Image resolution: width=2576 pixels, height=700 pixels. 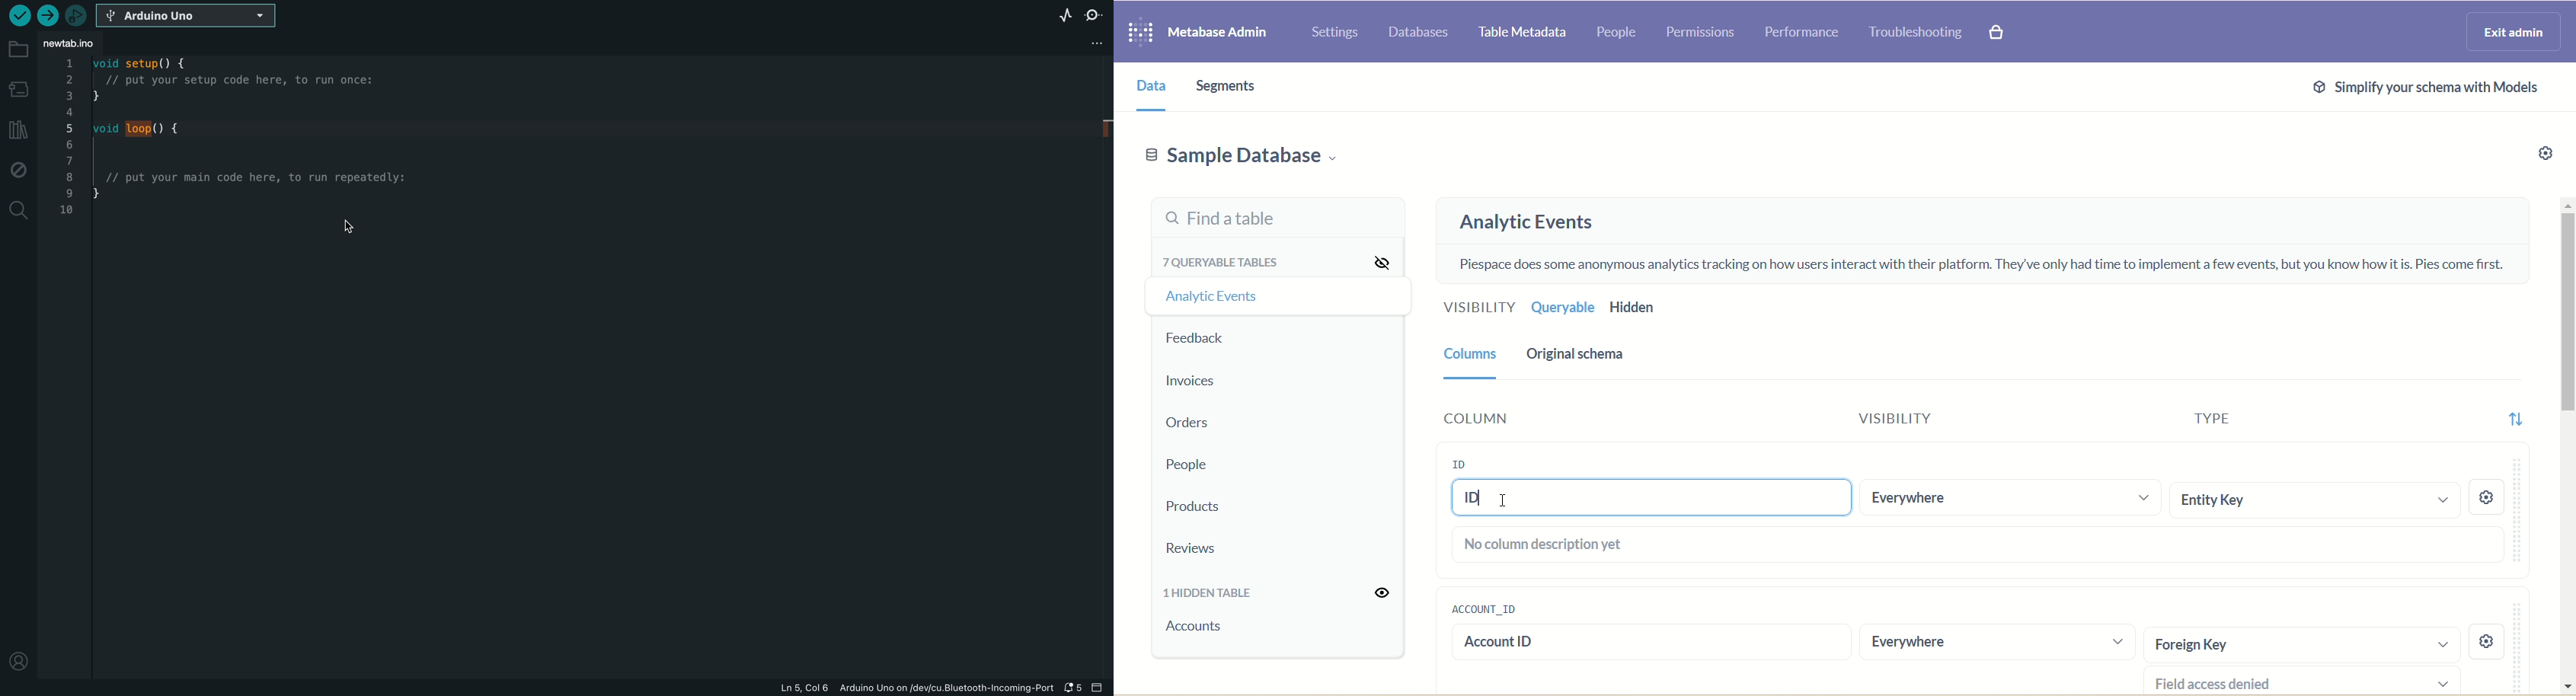 What do you see at coordinates (1998, 34) in the screenshot?
I see `Explore paid features` at bounding box center [1998, 34].